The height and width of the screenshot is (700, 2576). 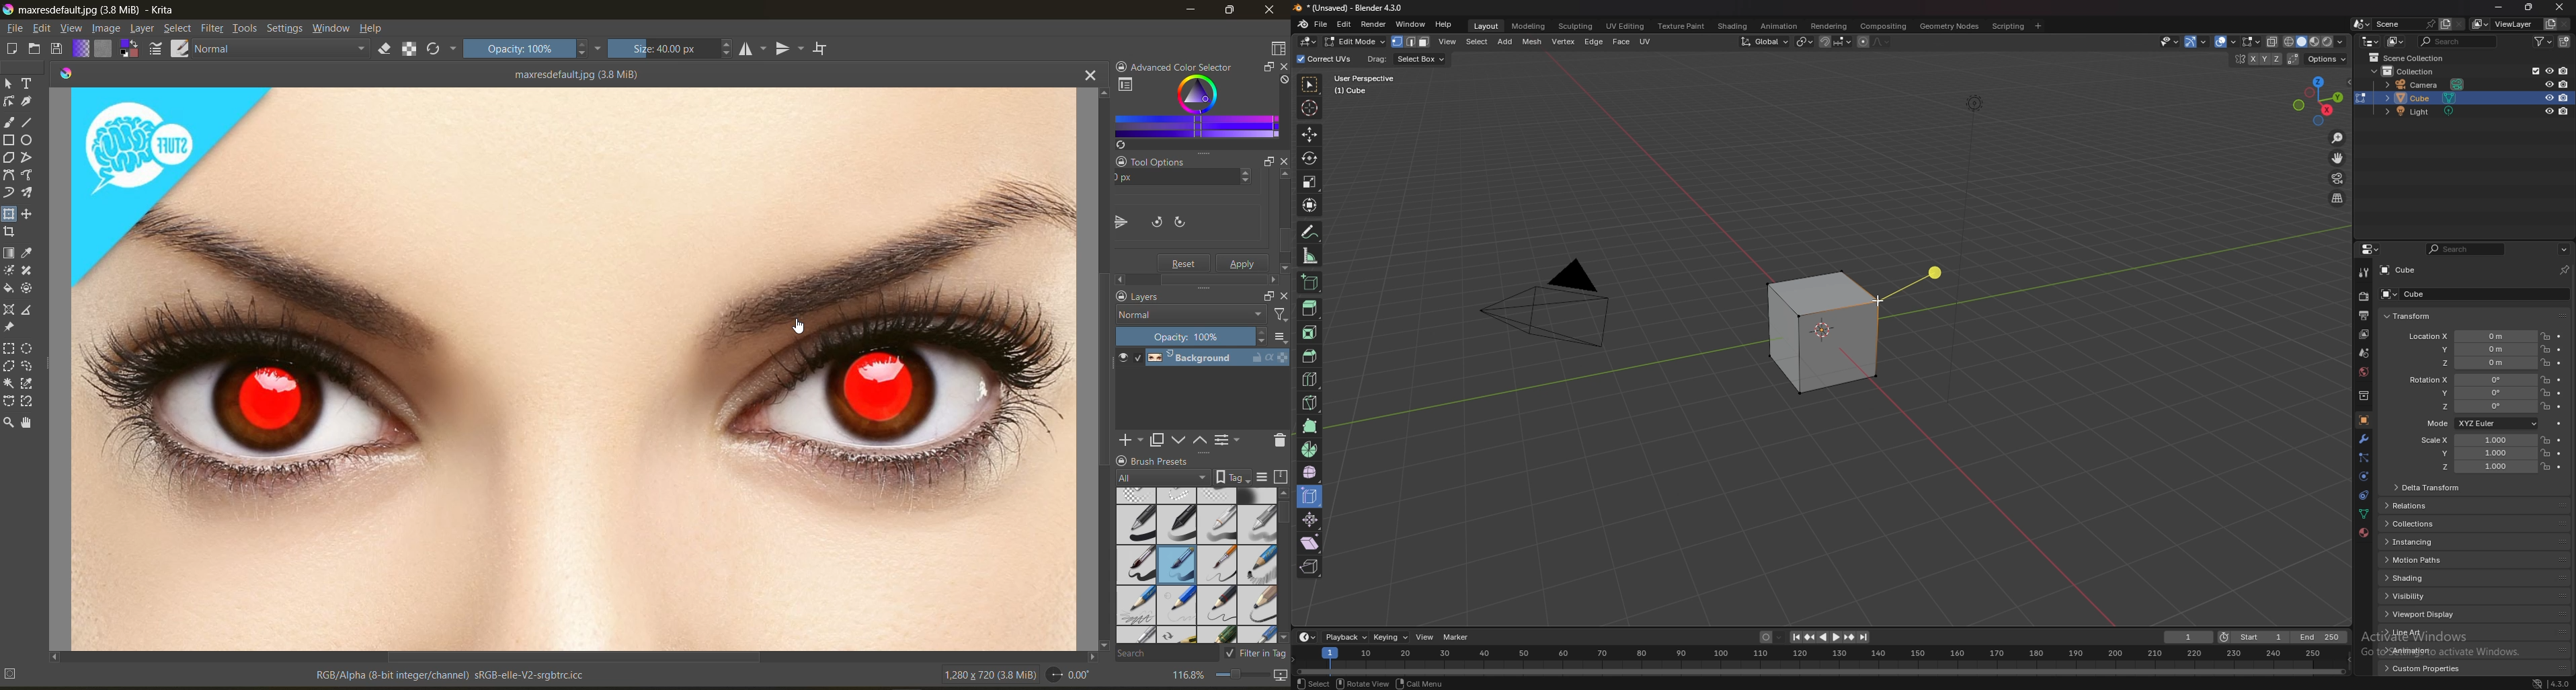 What do you see at coordinates (1344, 25) in the screenshot?
I see `edit` at bounding box center [1344, 25].